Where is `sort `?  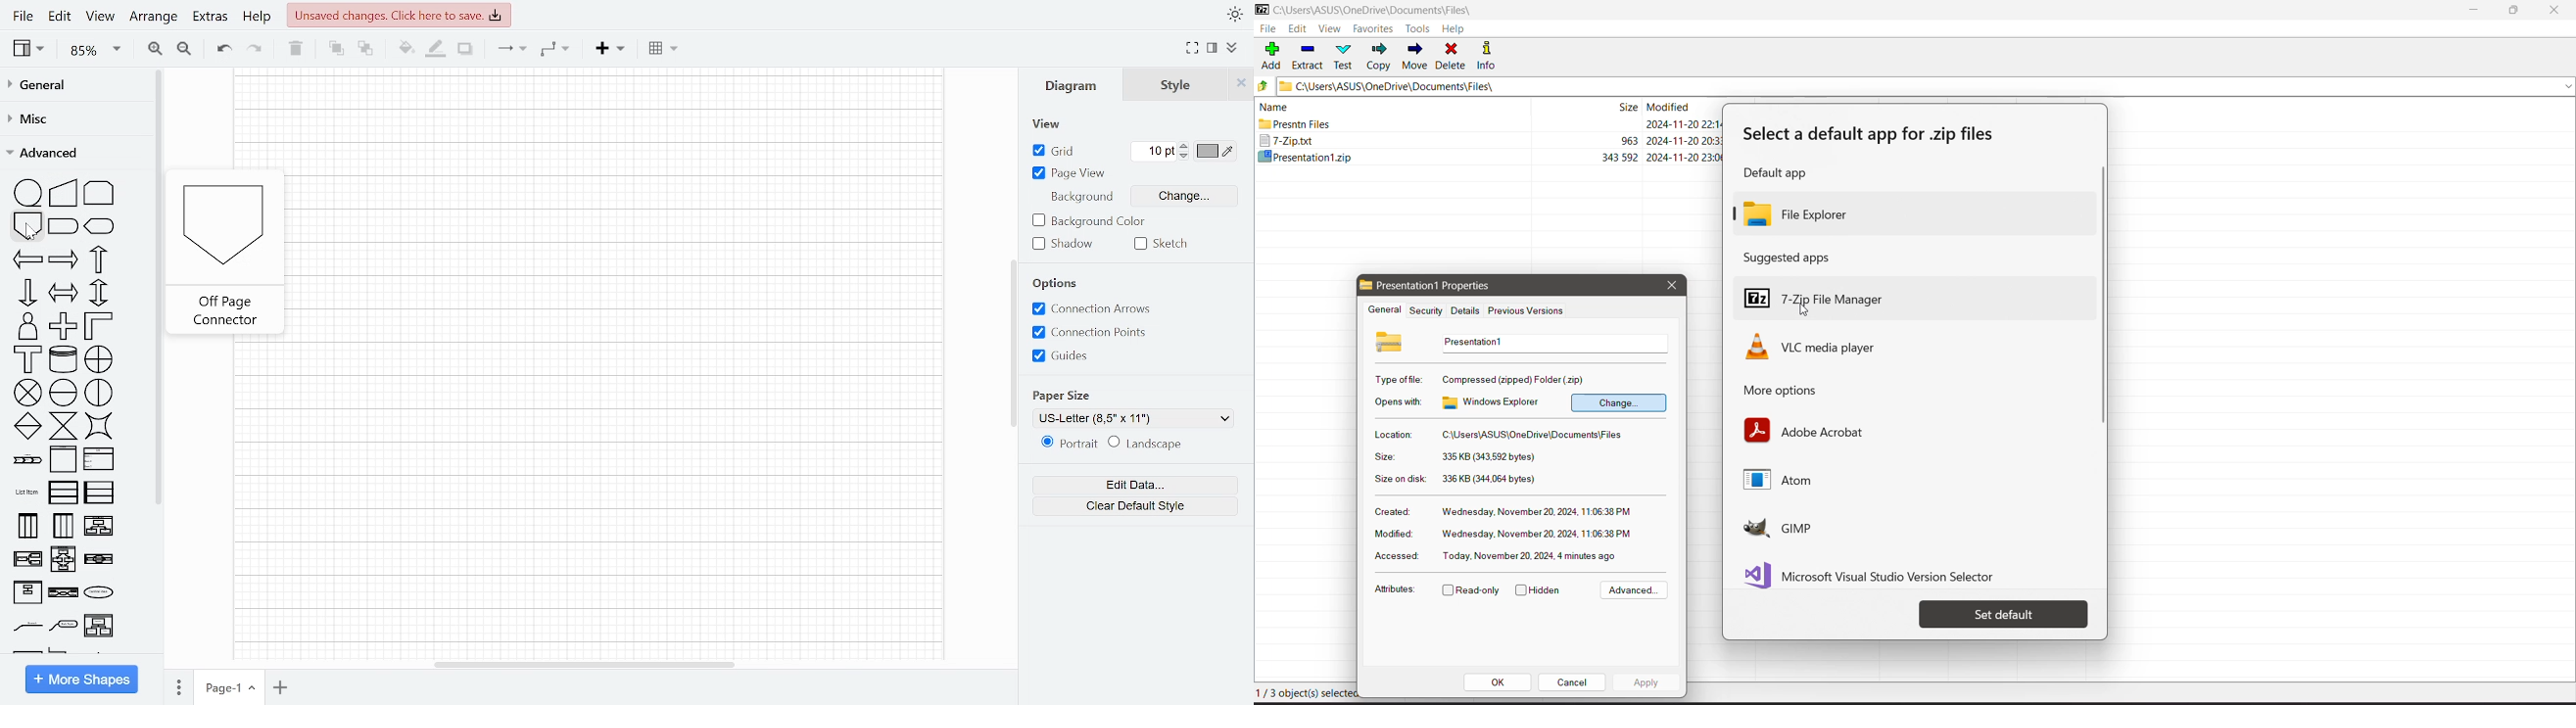 sort  is located at coordinates (28, 426).